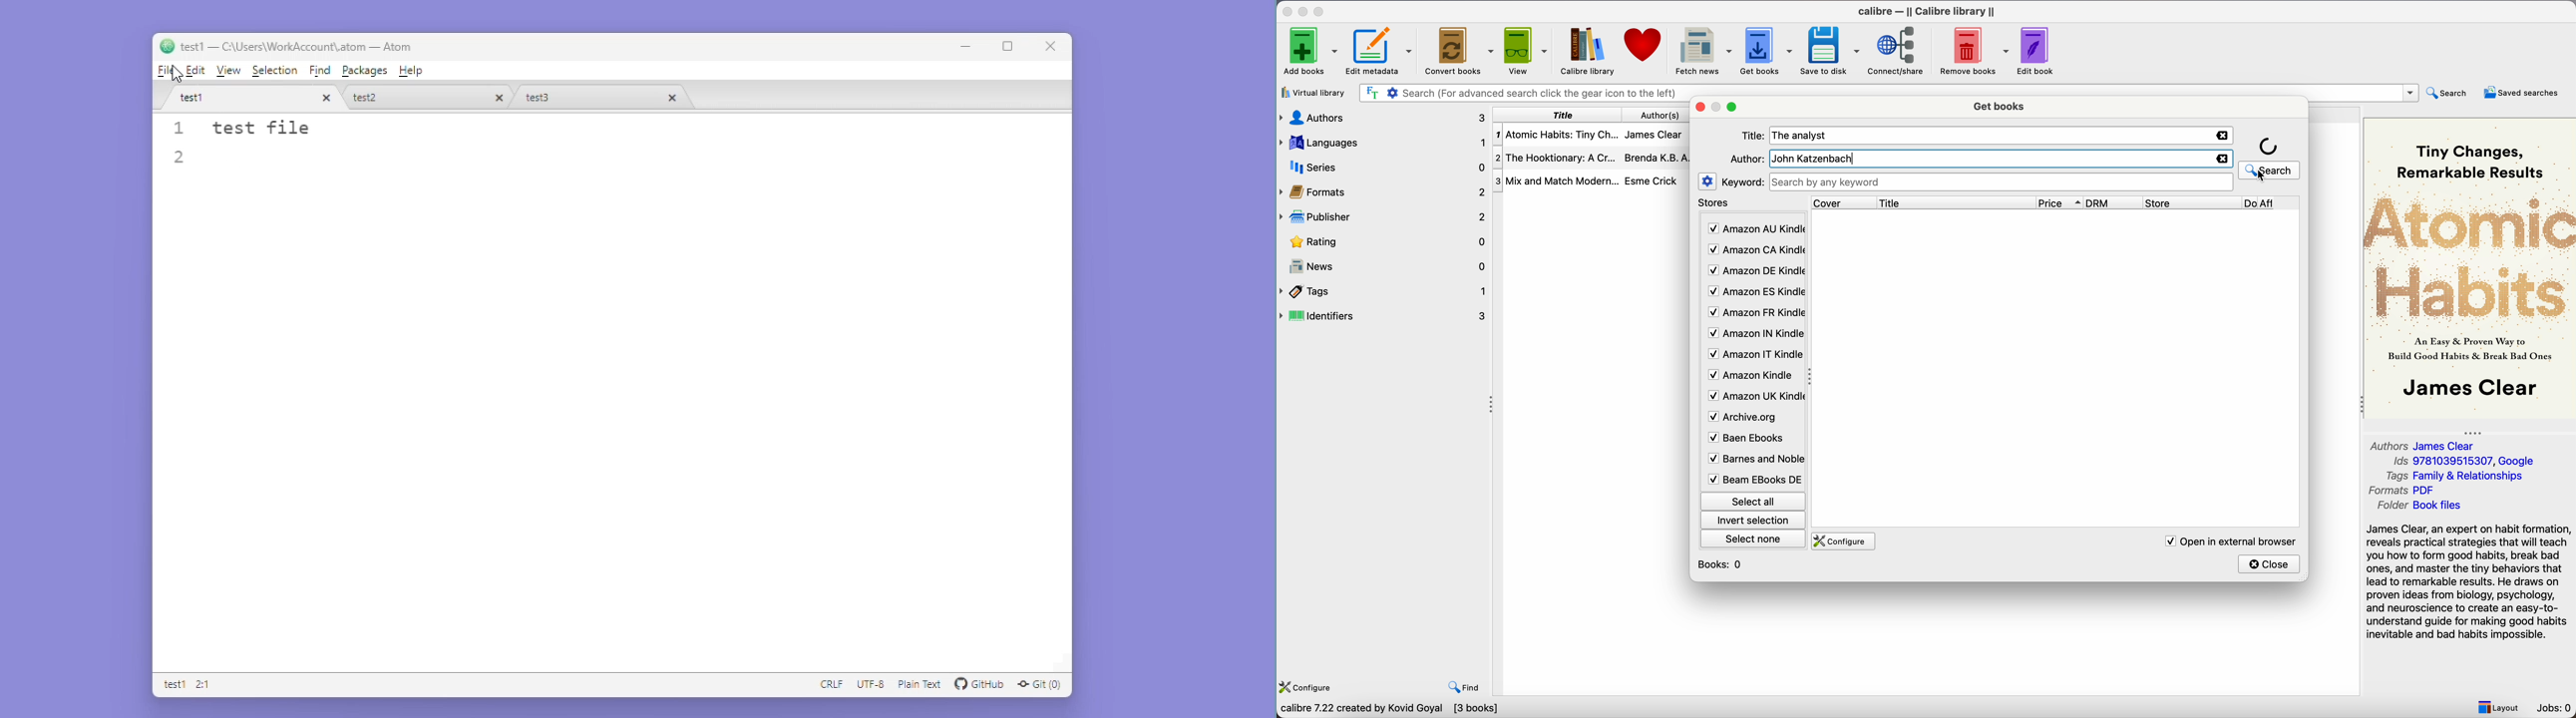 The width and height of the screenshot is (2576, 728). I want to click on Jobs: 0, so click(2556, 709).